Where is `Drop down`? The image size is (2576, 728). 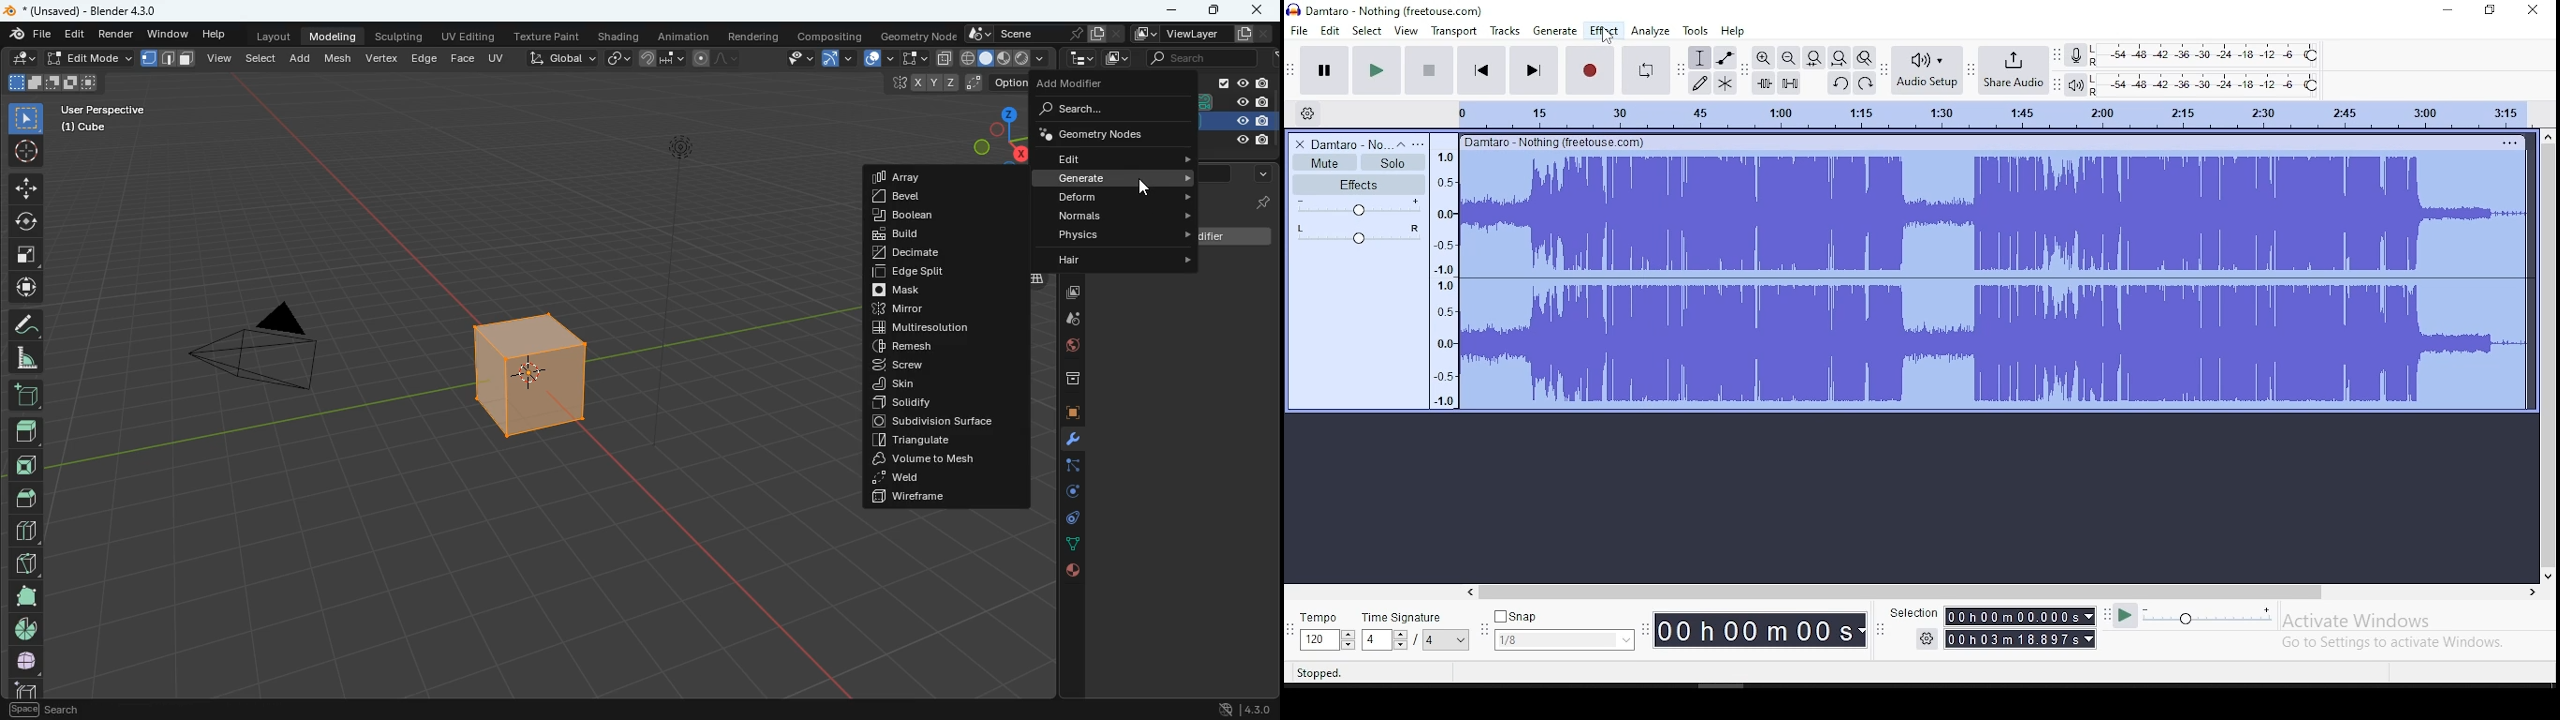
Drop down is located at coordinates (1347, 641).